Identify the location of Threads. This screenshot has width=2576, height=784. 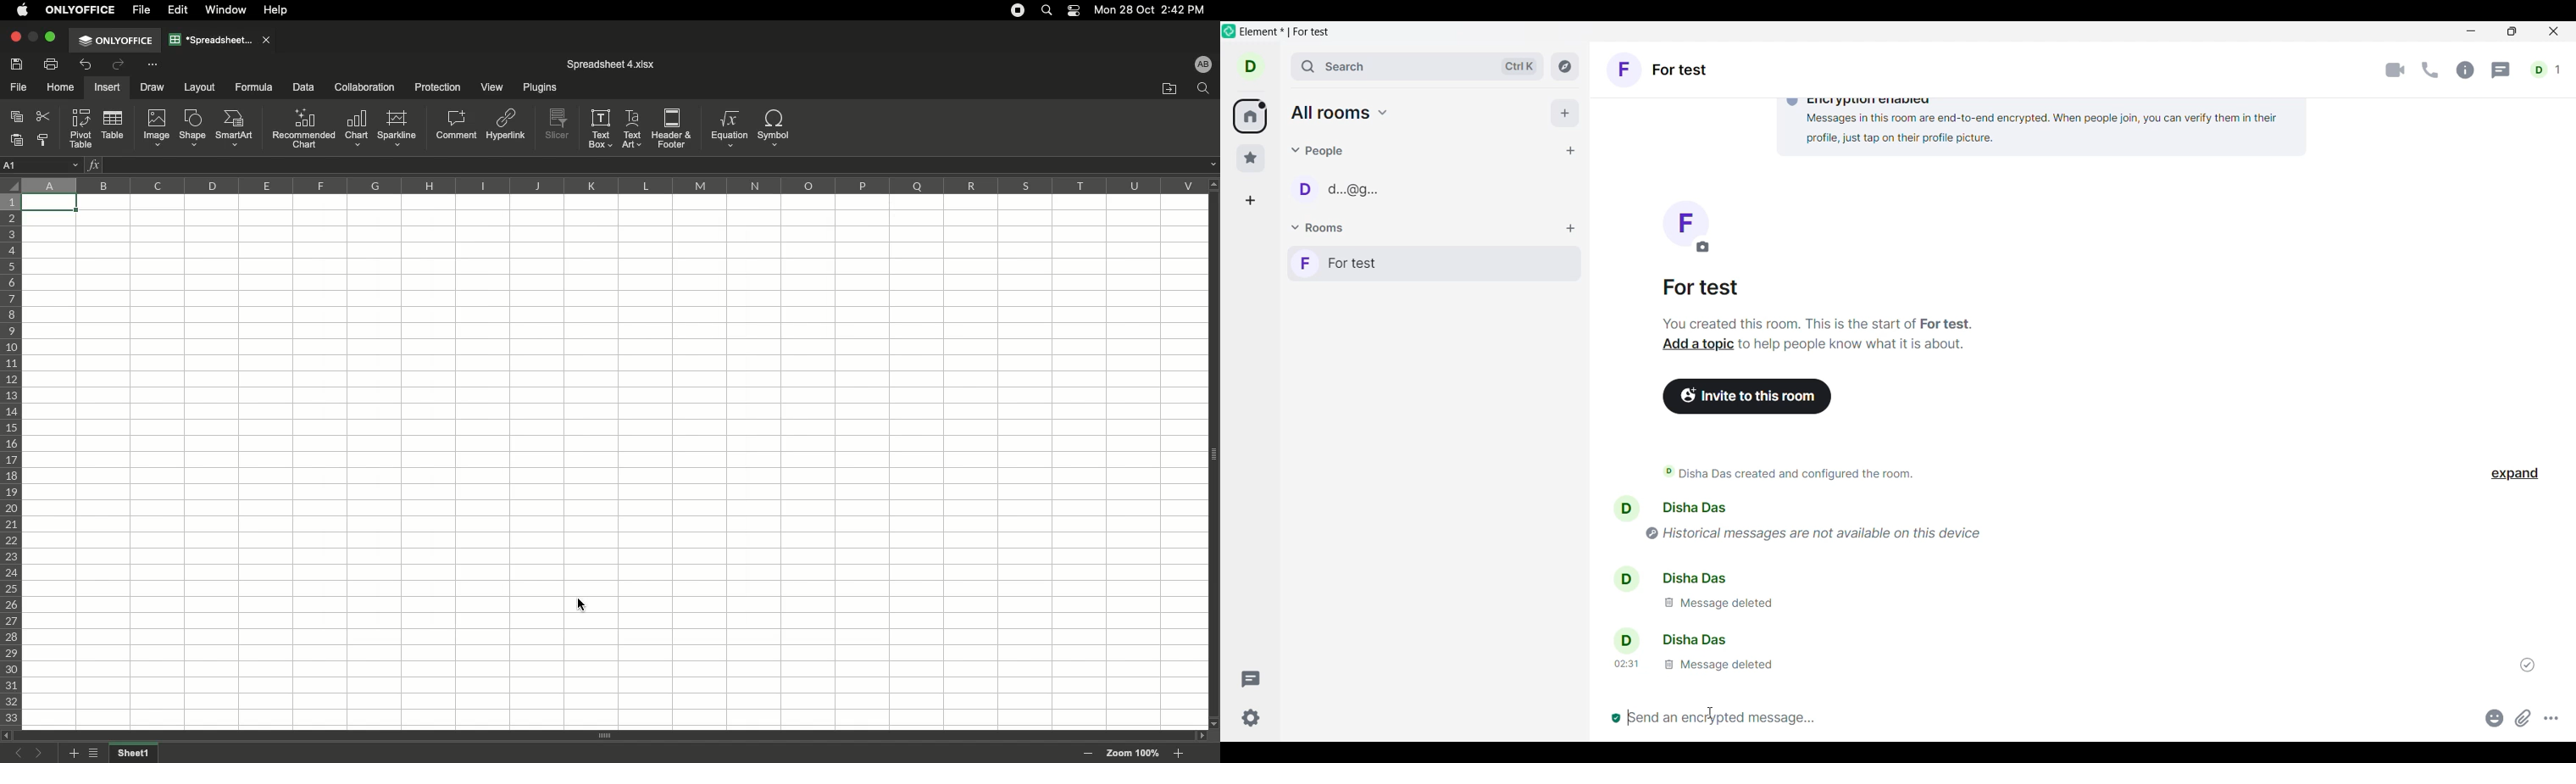
(2502, 71).